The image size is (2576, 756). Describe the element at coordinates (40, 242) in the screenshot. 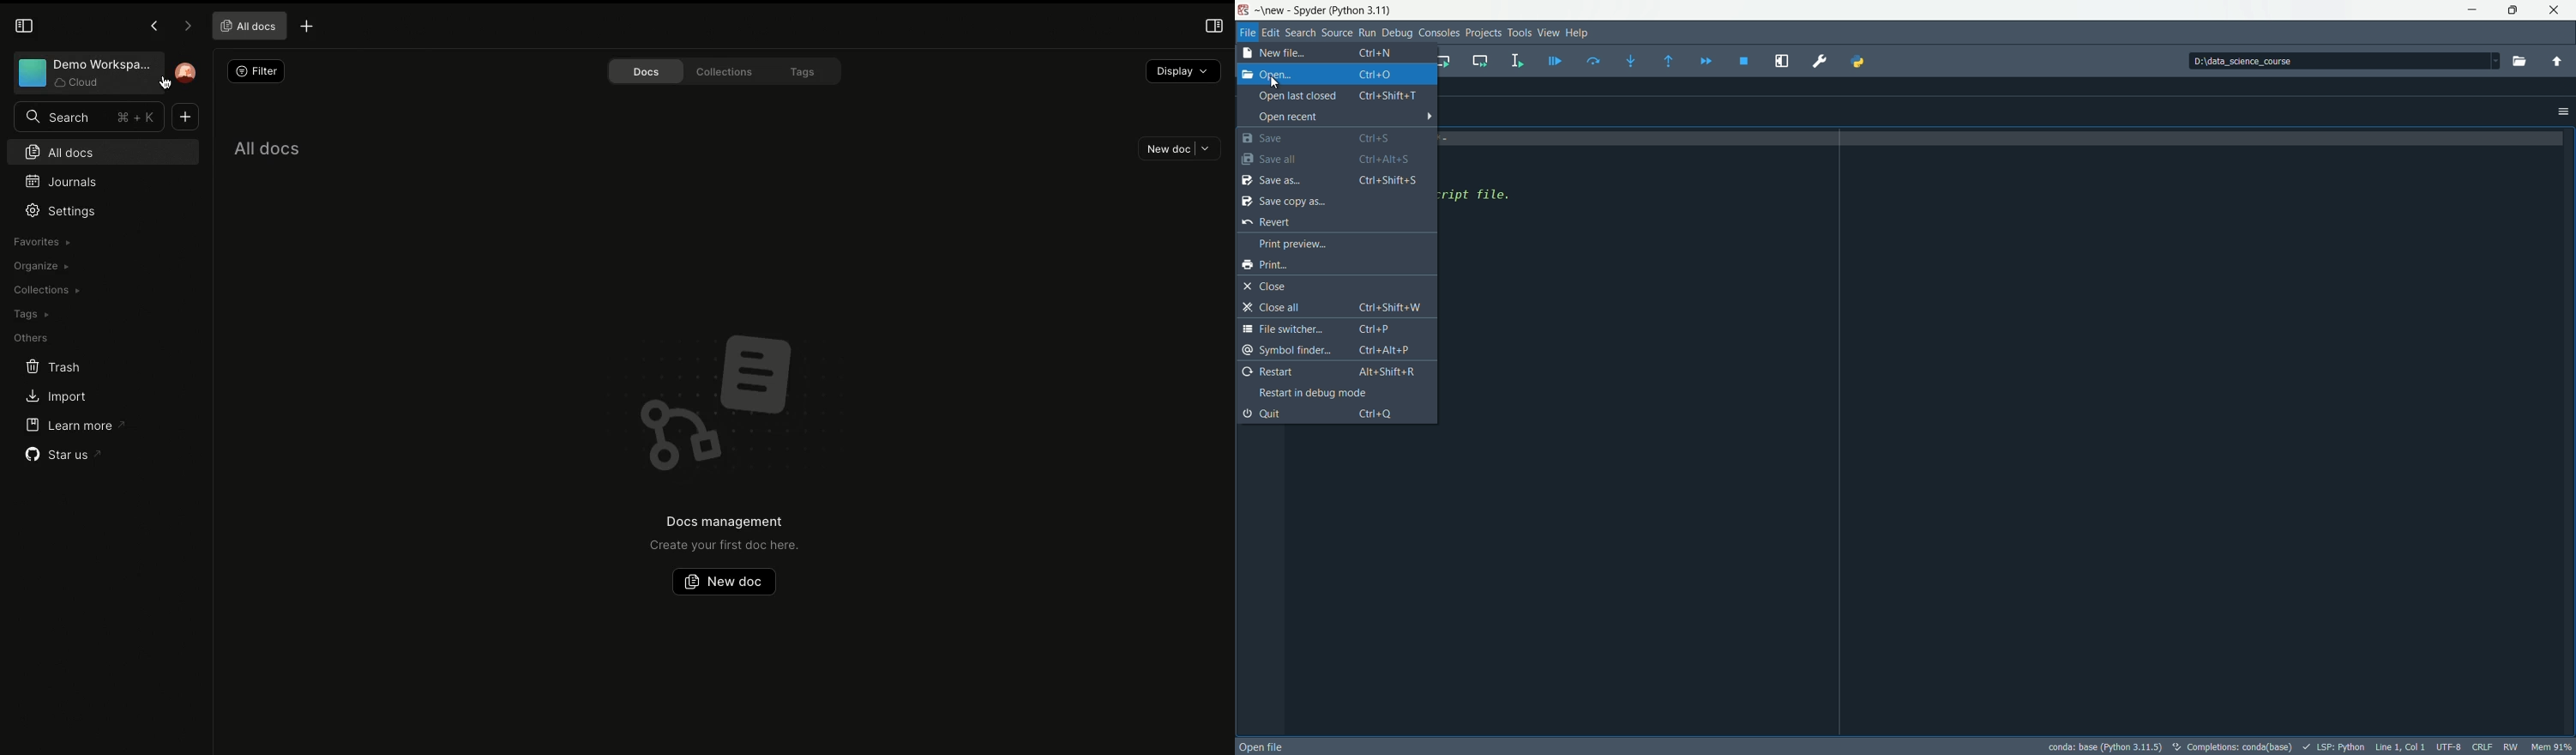

I see `Favorites` at that location.